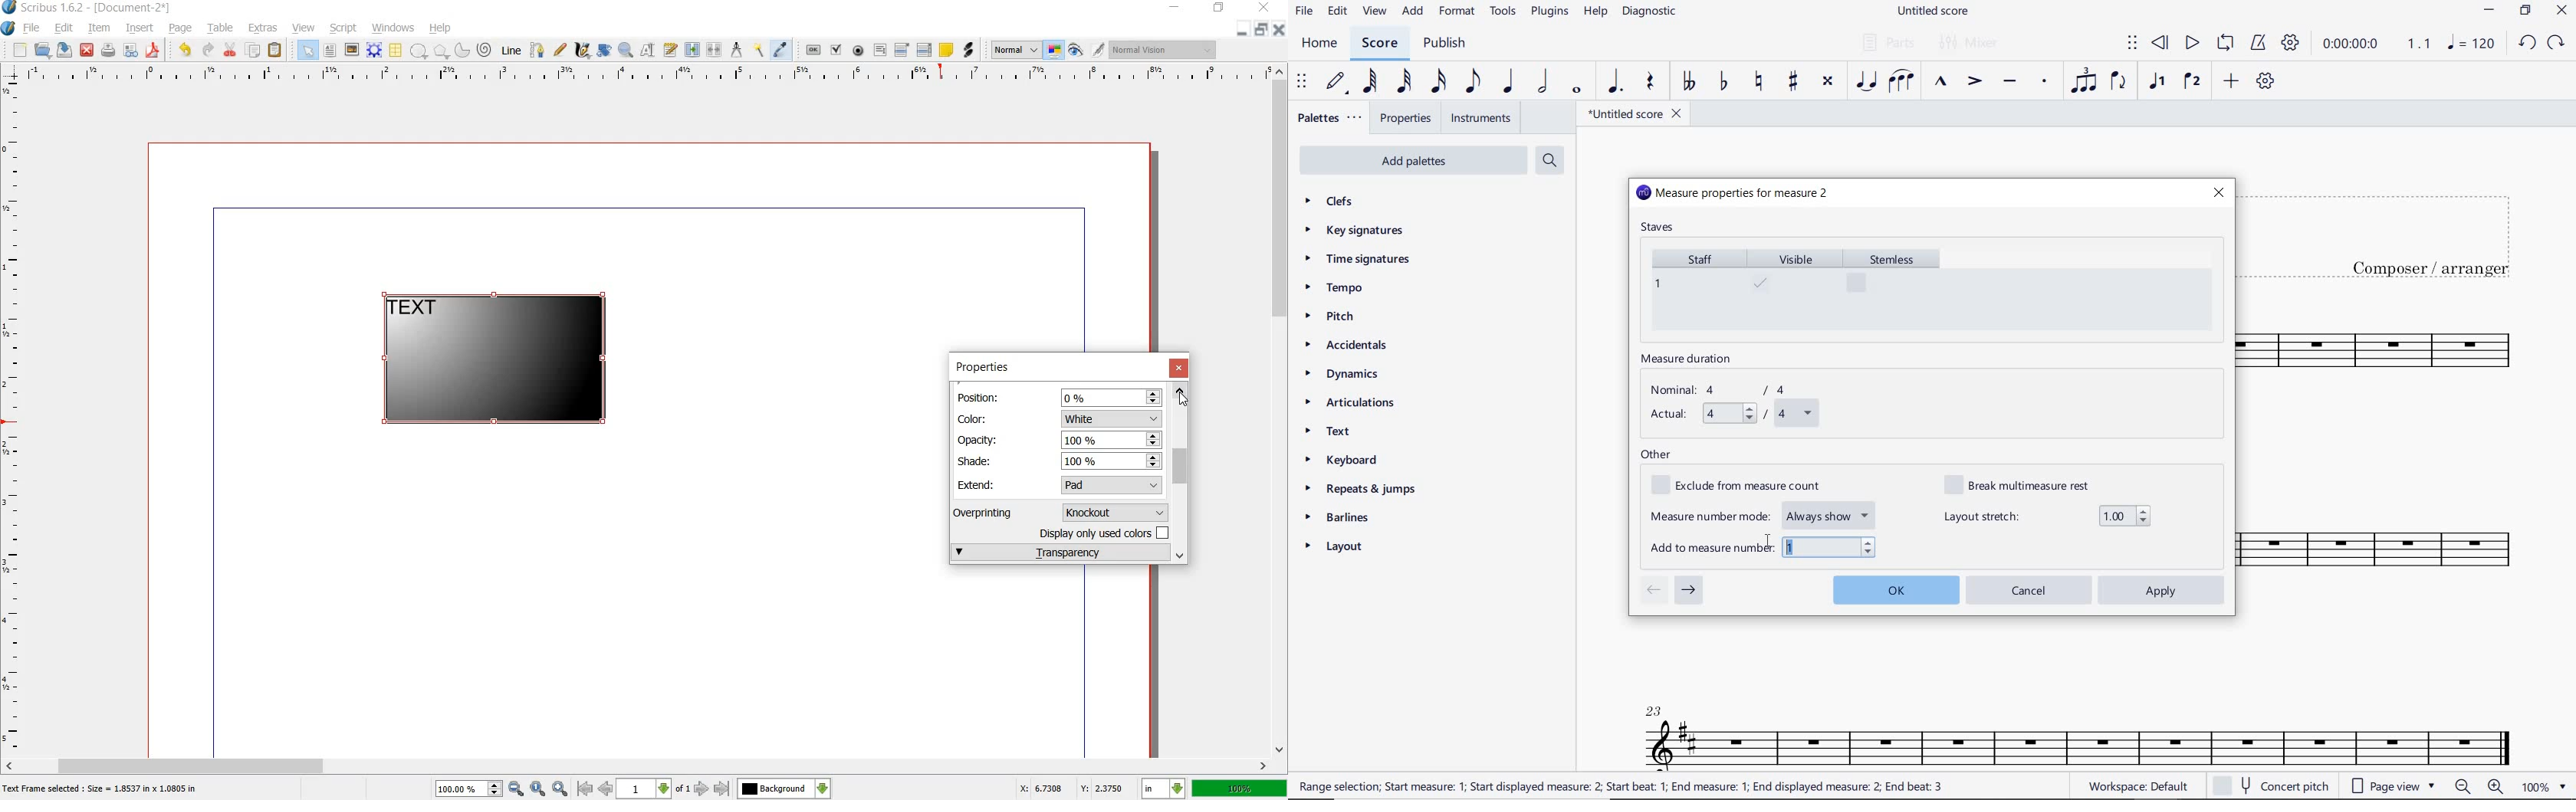  I want to click on spiral, so click(485, 49).